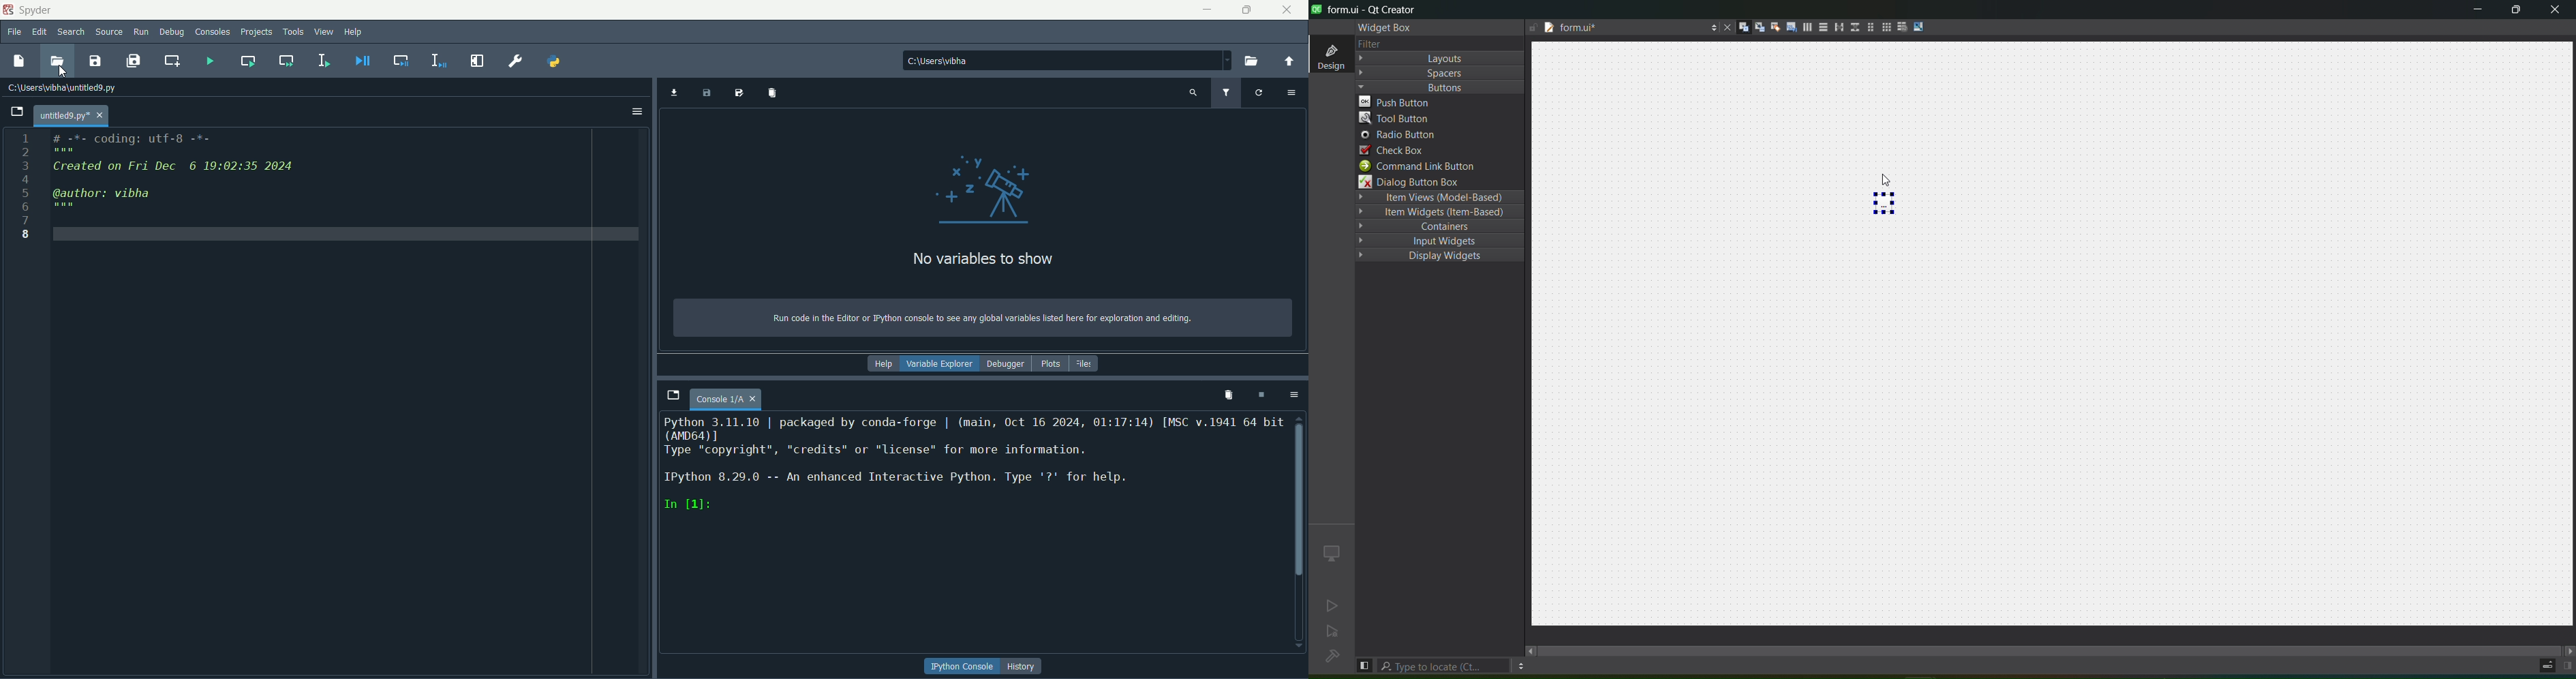  Describe the element at coordinates (1441, 58) in the screenshot. I see `Layout` at that location.